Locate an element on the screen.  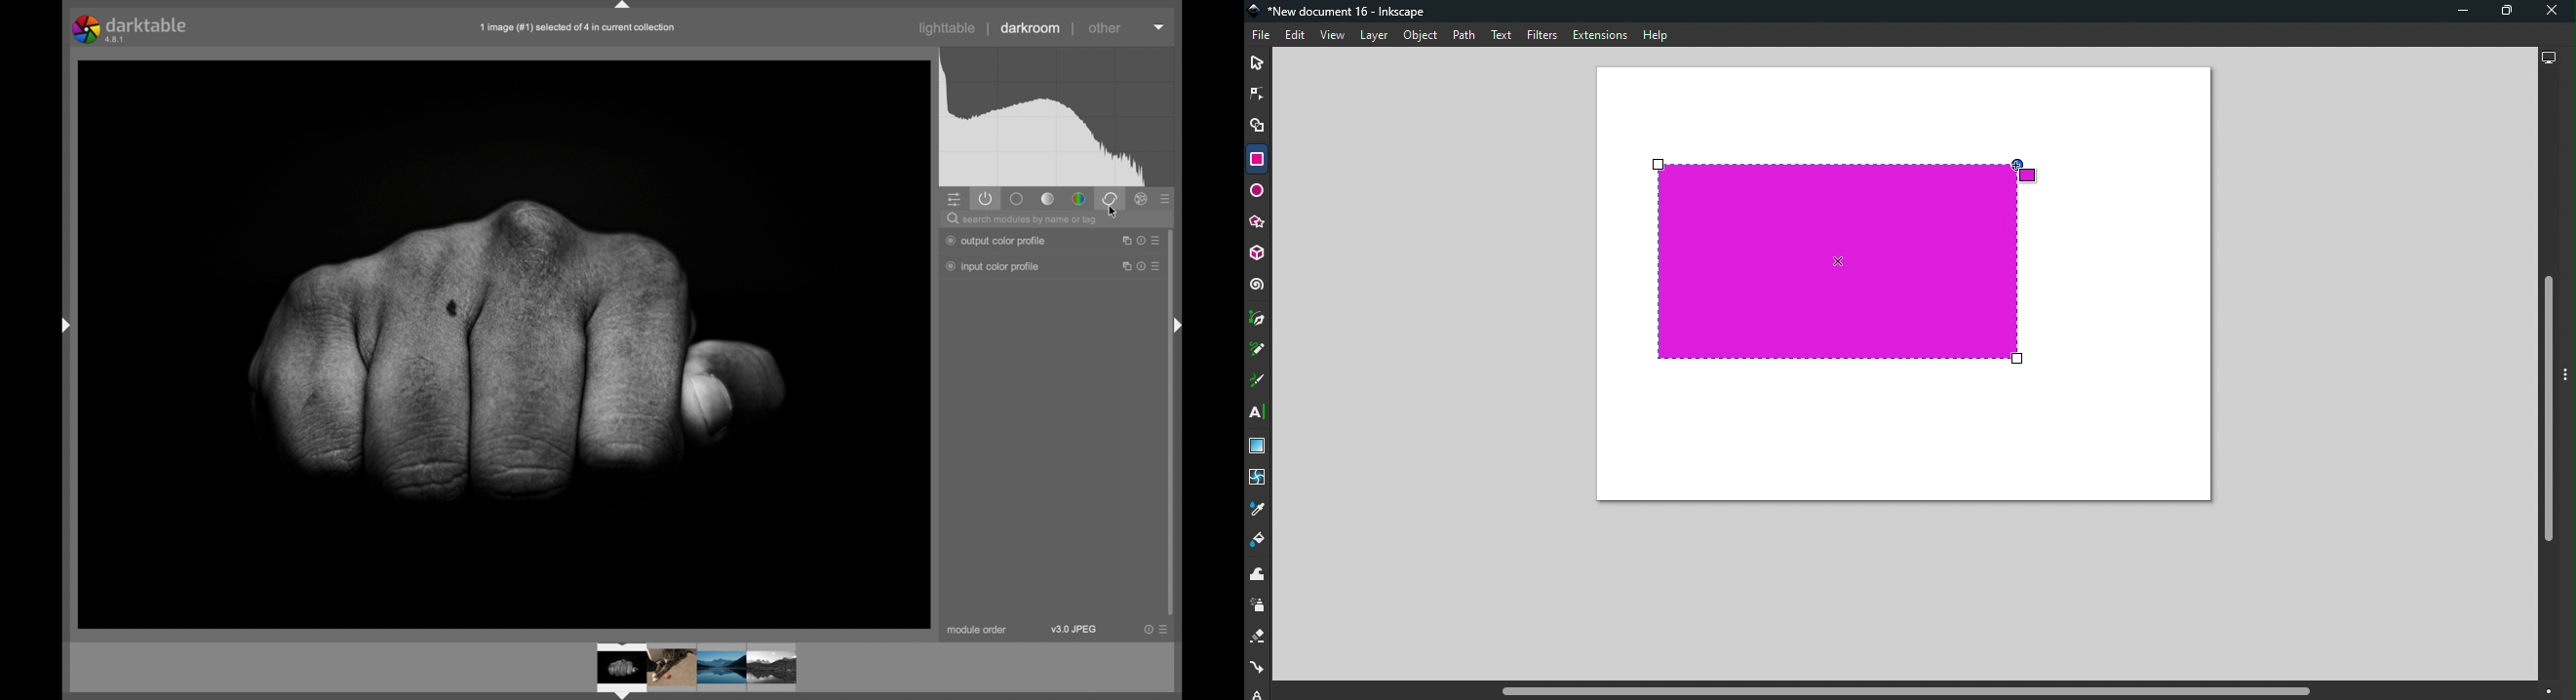
lighttable is located at coordinates (948, 29).